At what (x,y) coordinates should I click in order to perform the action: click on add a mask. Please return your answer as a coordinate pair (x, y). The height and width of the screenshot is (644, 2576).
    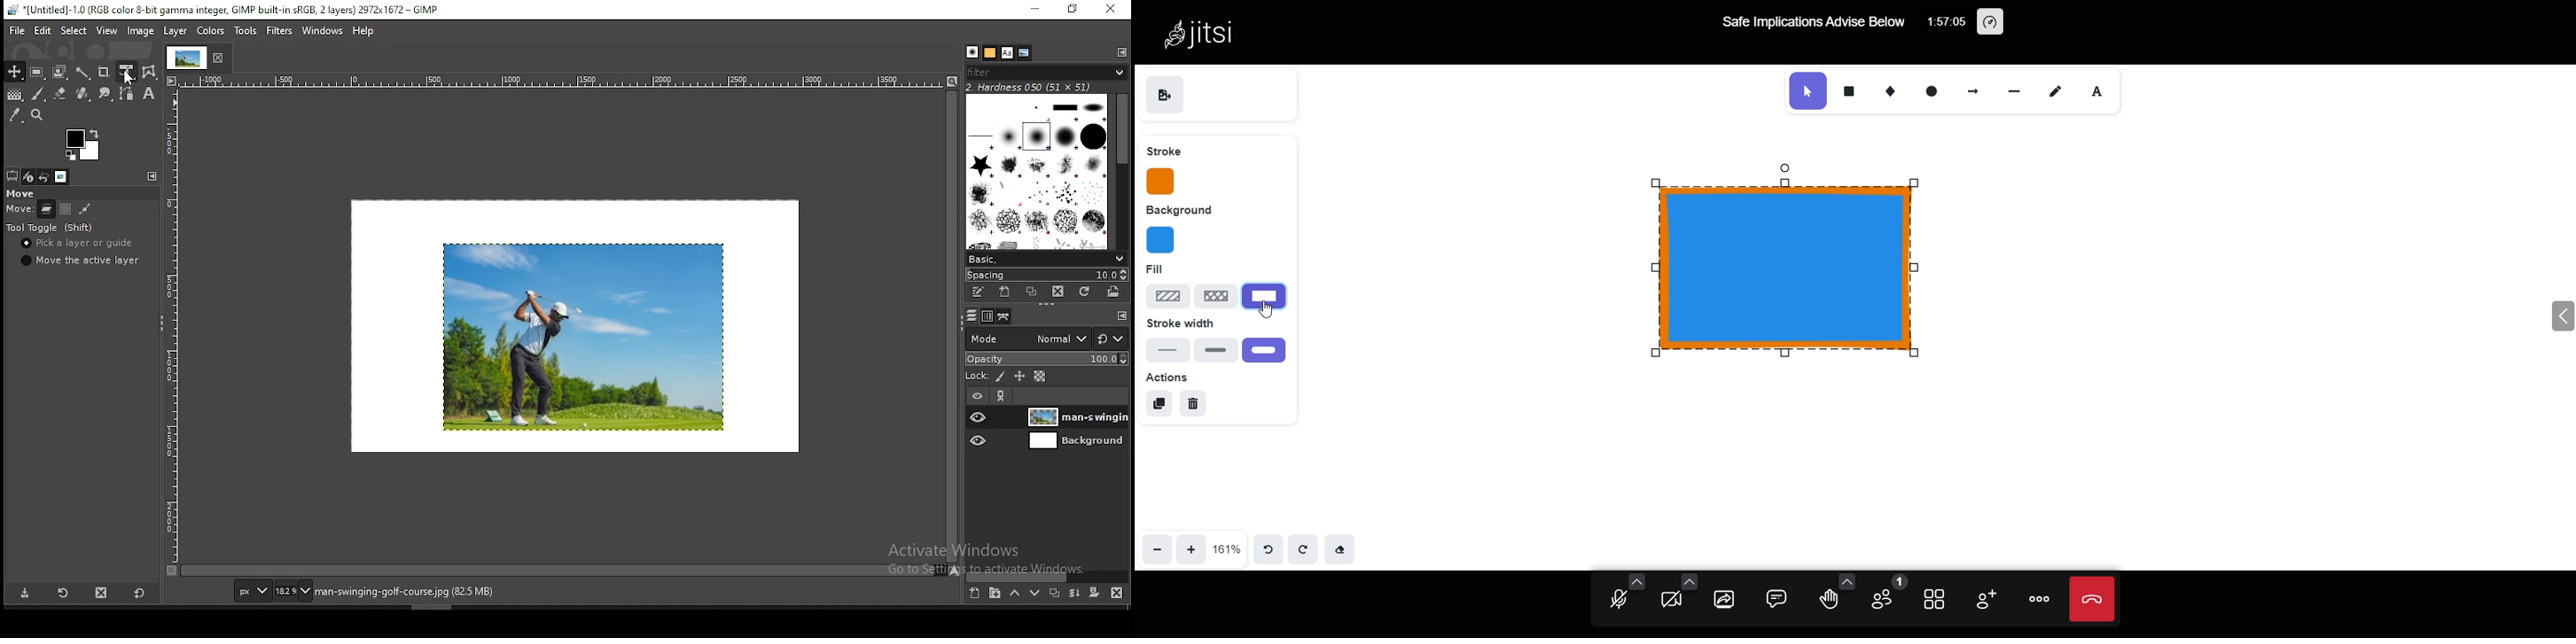
    Looking at the image, I should click on (1091, 592).